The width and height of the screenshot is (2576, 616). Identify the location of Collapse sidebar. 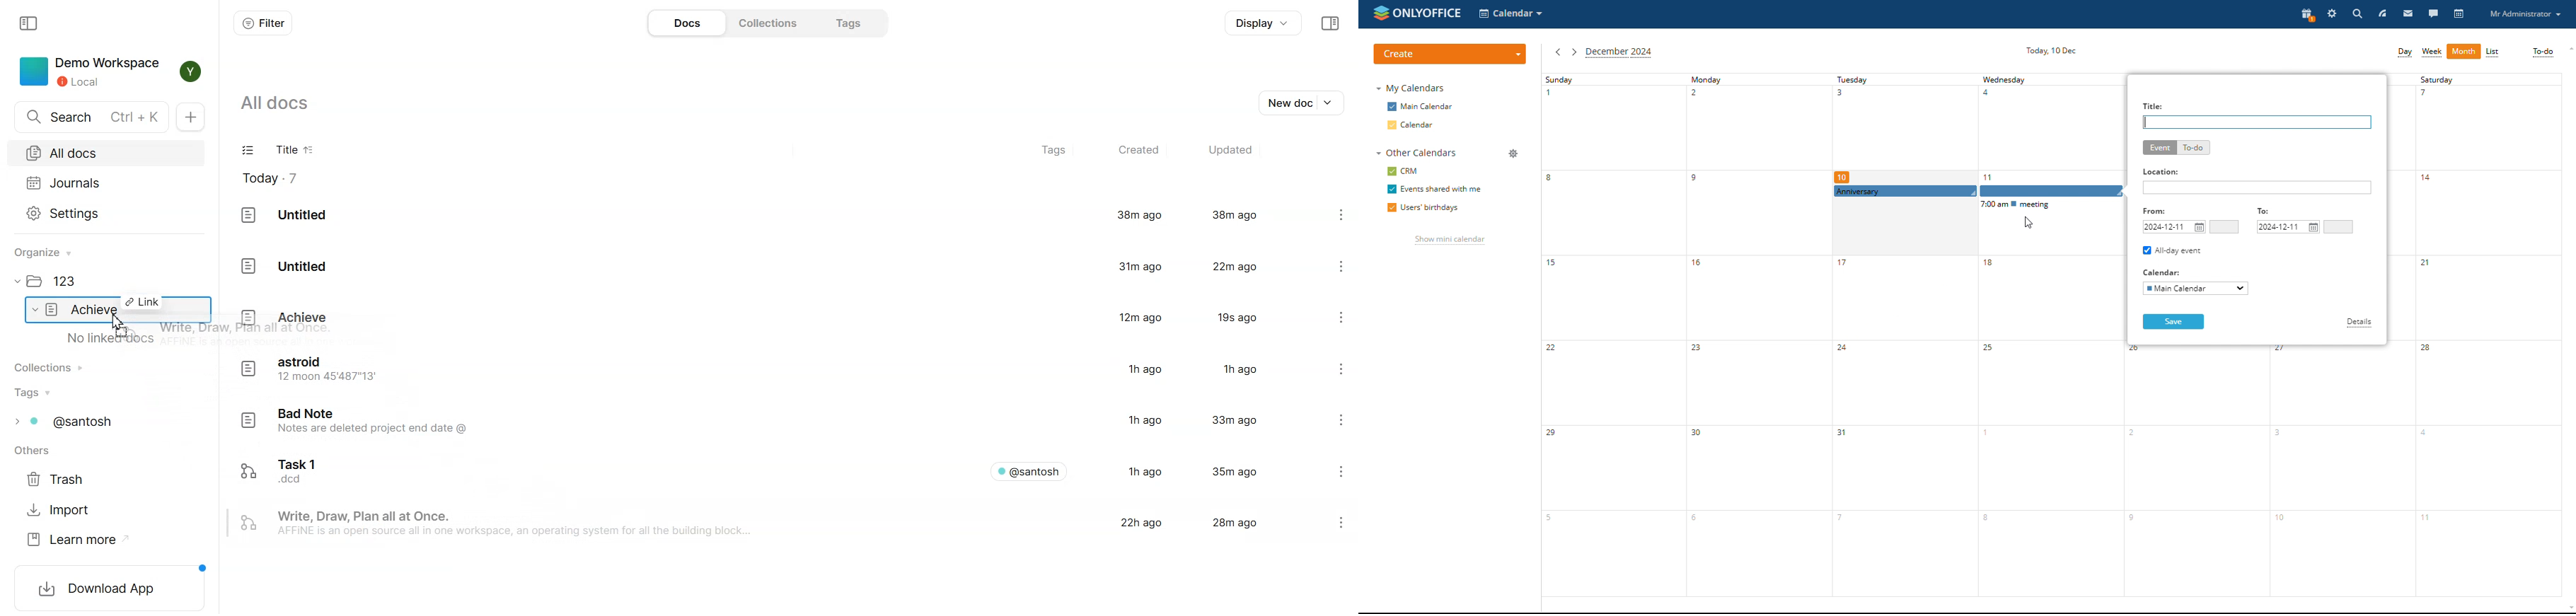
(1329, 23).